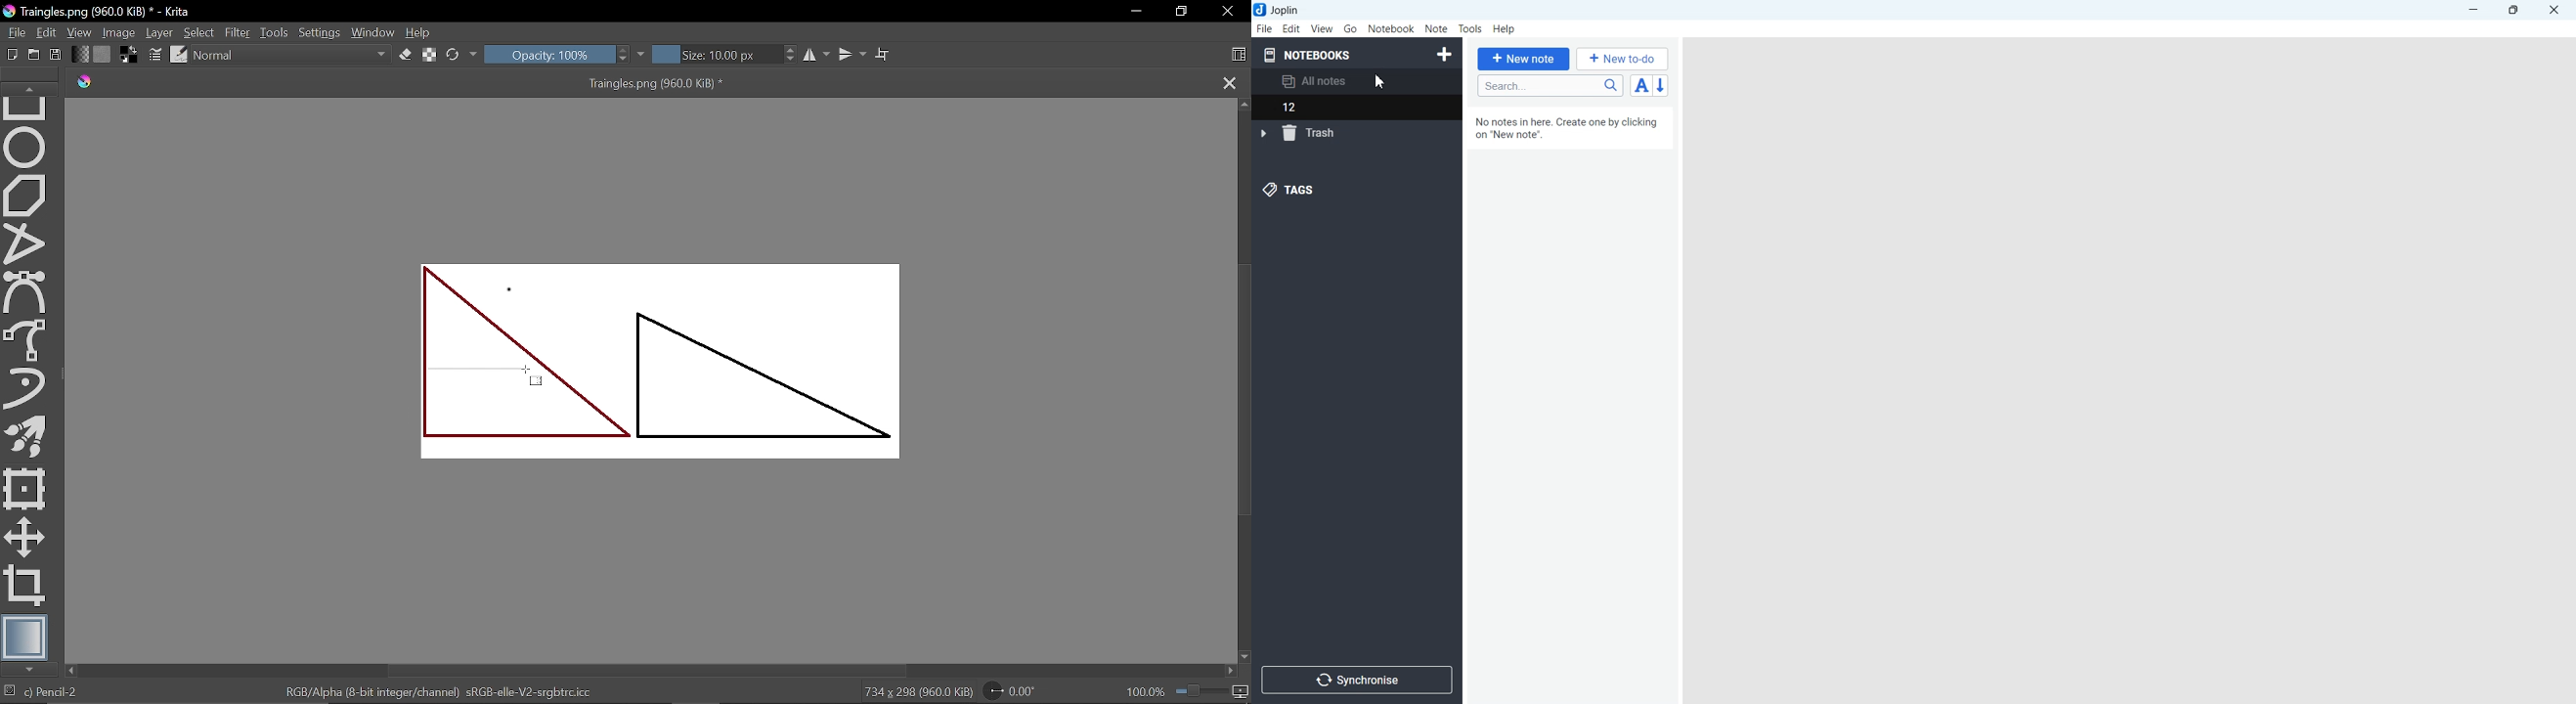 The image size is (2576, 728). I want to click on + New to-do, so click(1624, 58).